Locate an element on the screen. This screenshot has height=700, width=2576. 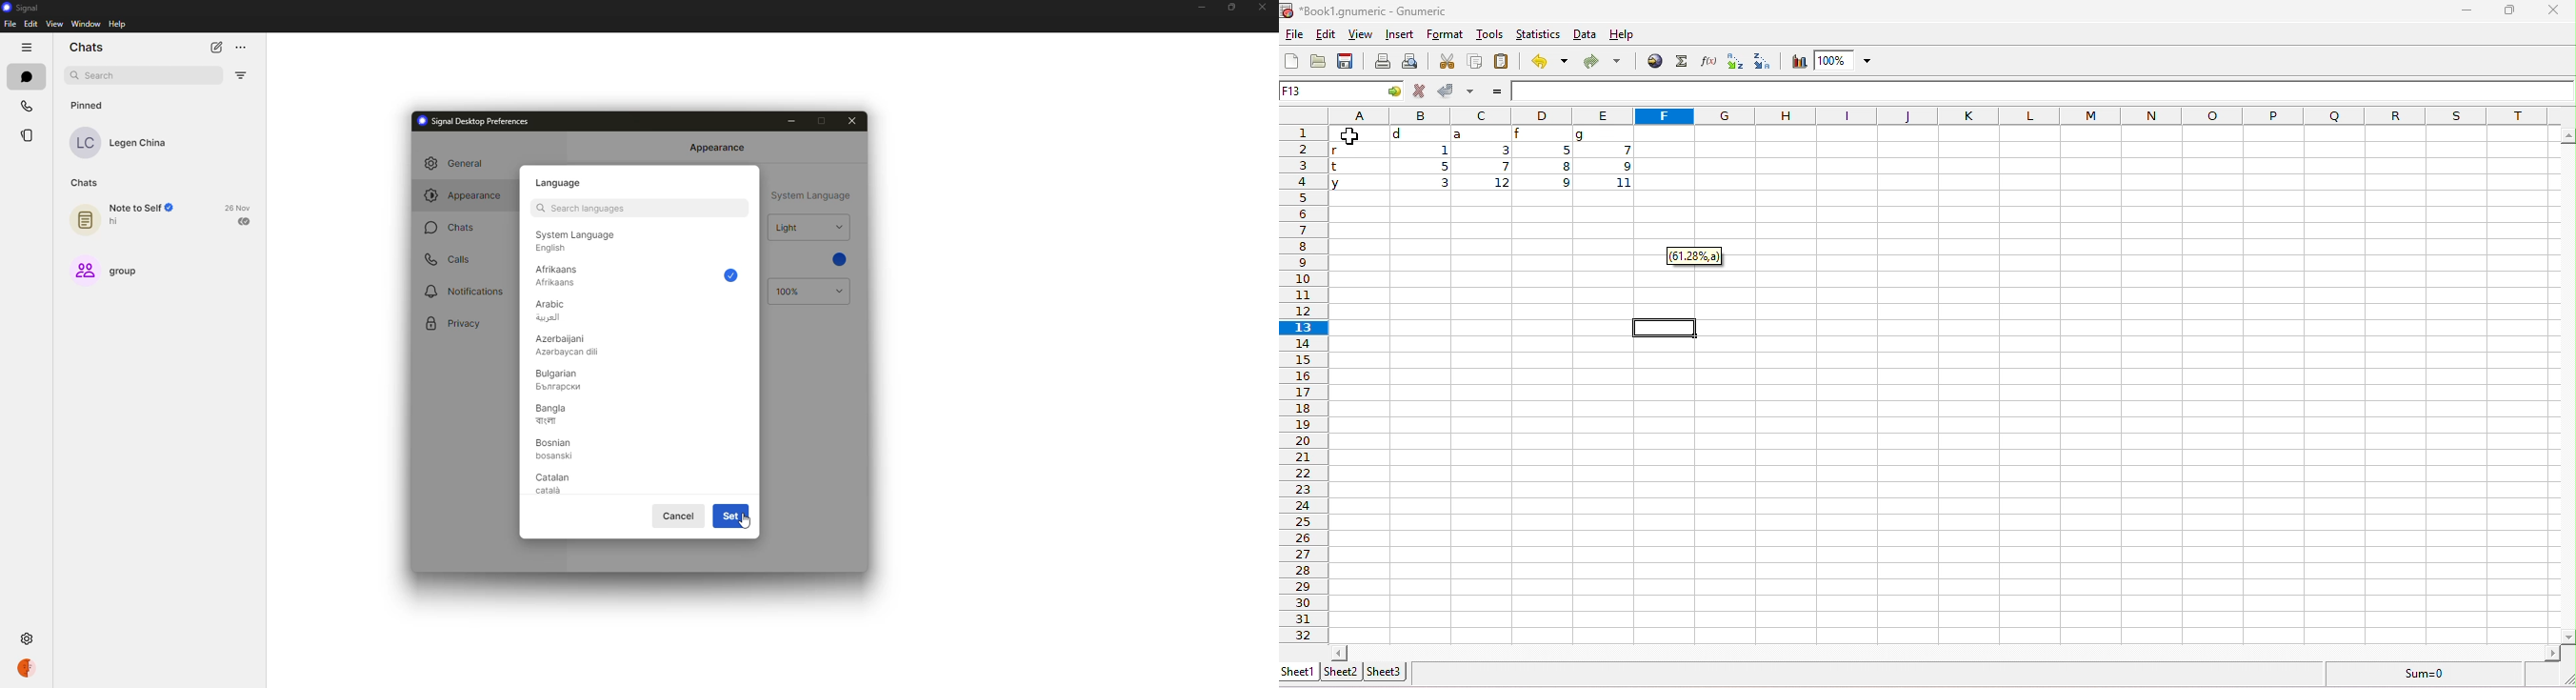
bangla is located at coordinates (556, 413).